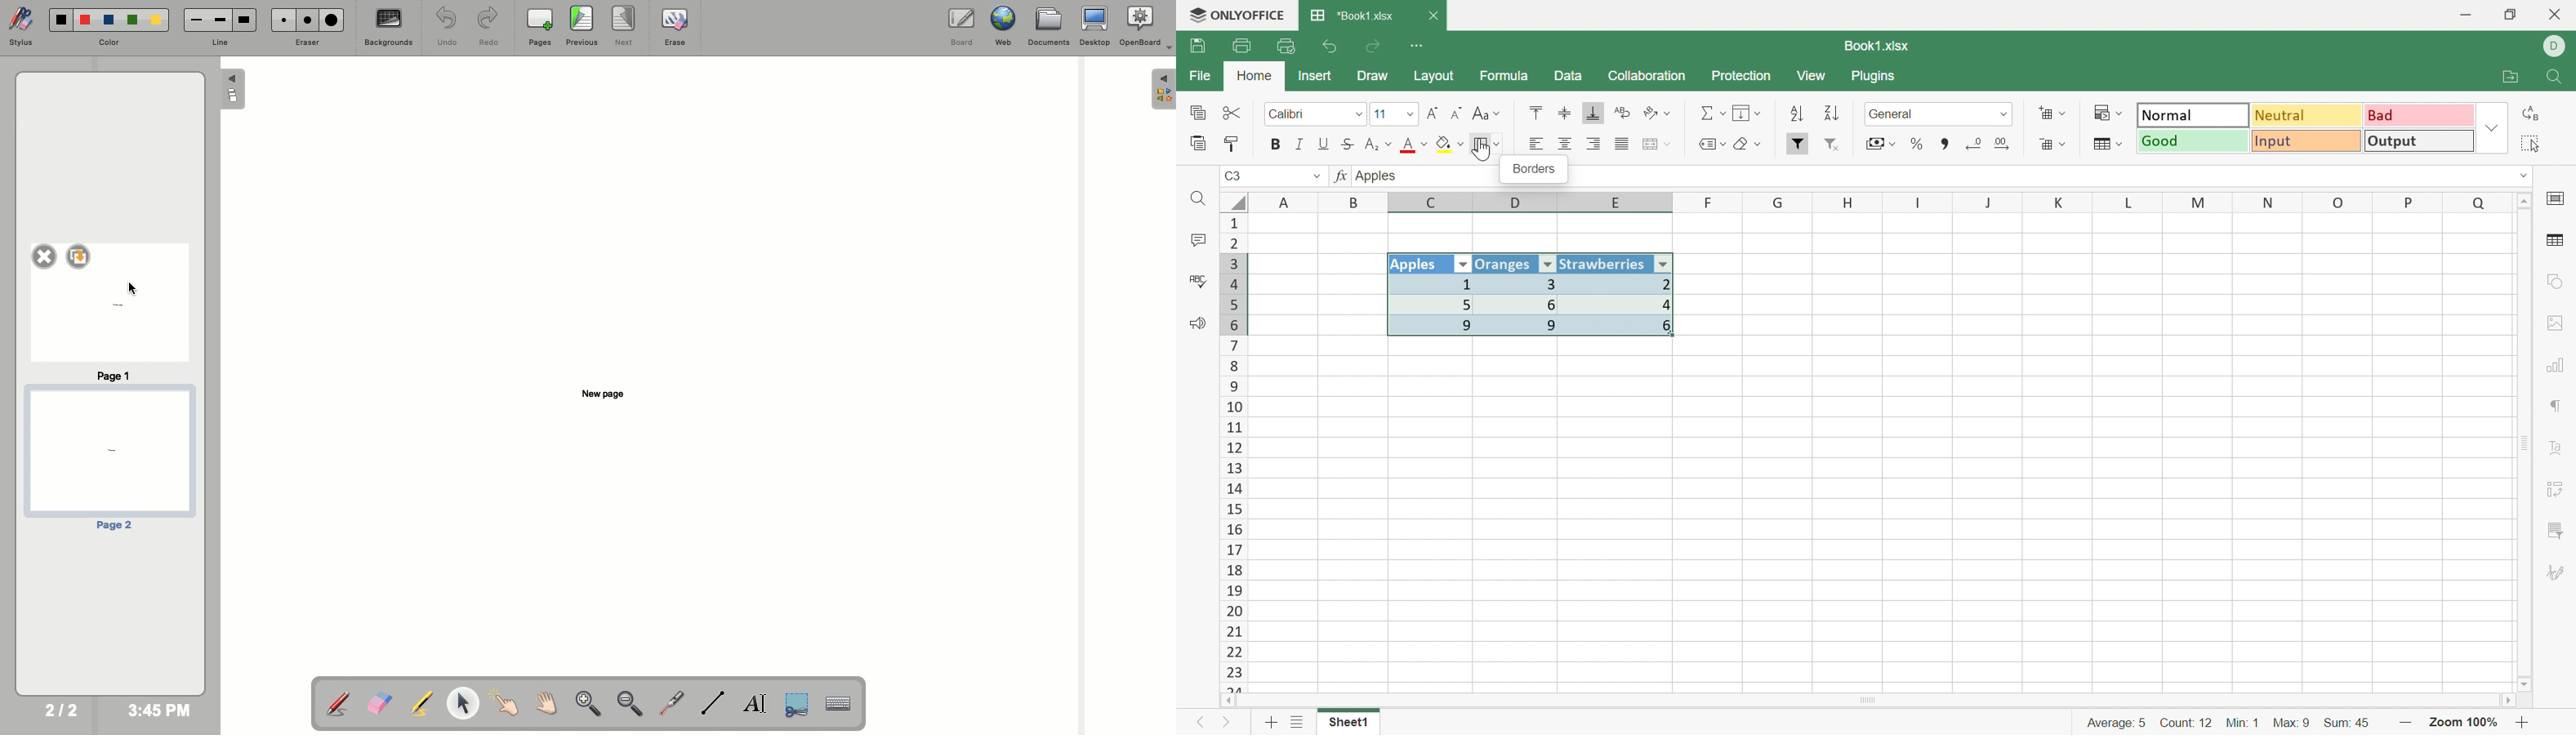 The width and height of the screenshot is (2576, 756). Describe the element at coordinates (1621, 204) in the screenshot. I see `E` at that location.